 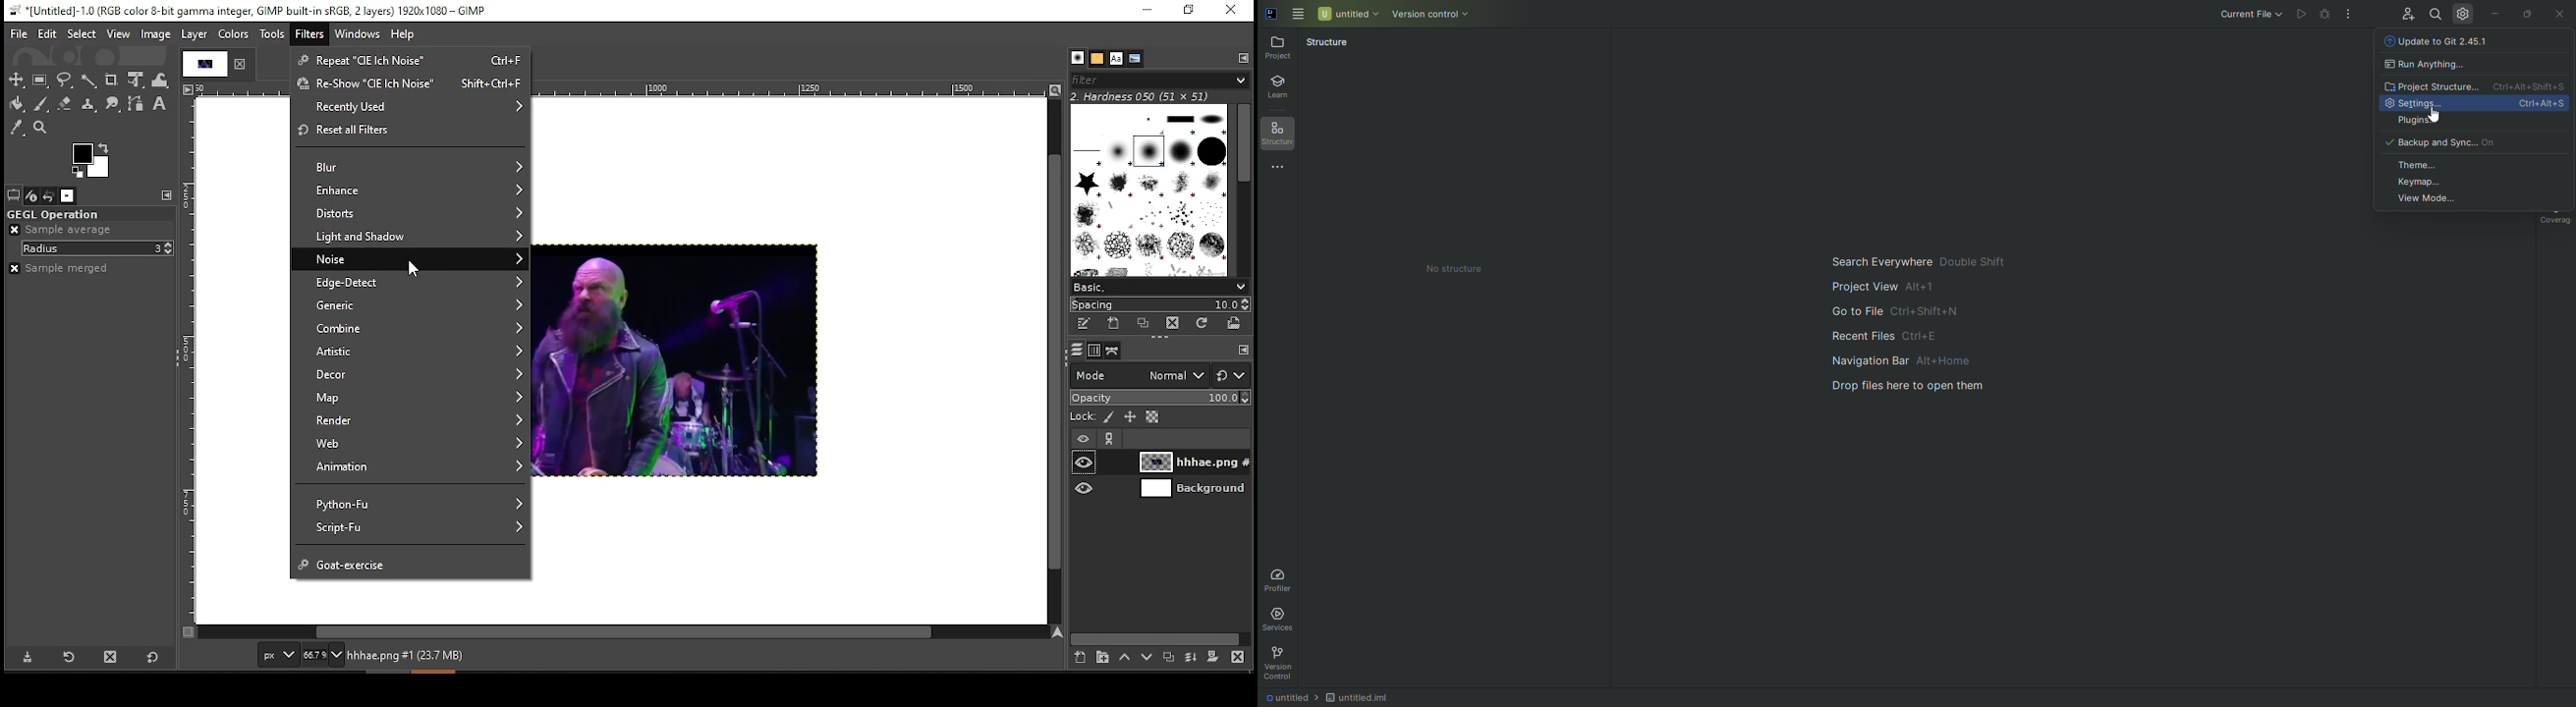 I want to click on script fu, so click(x=412, y=528).